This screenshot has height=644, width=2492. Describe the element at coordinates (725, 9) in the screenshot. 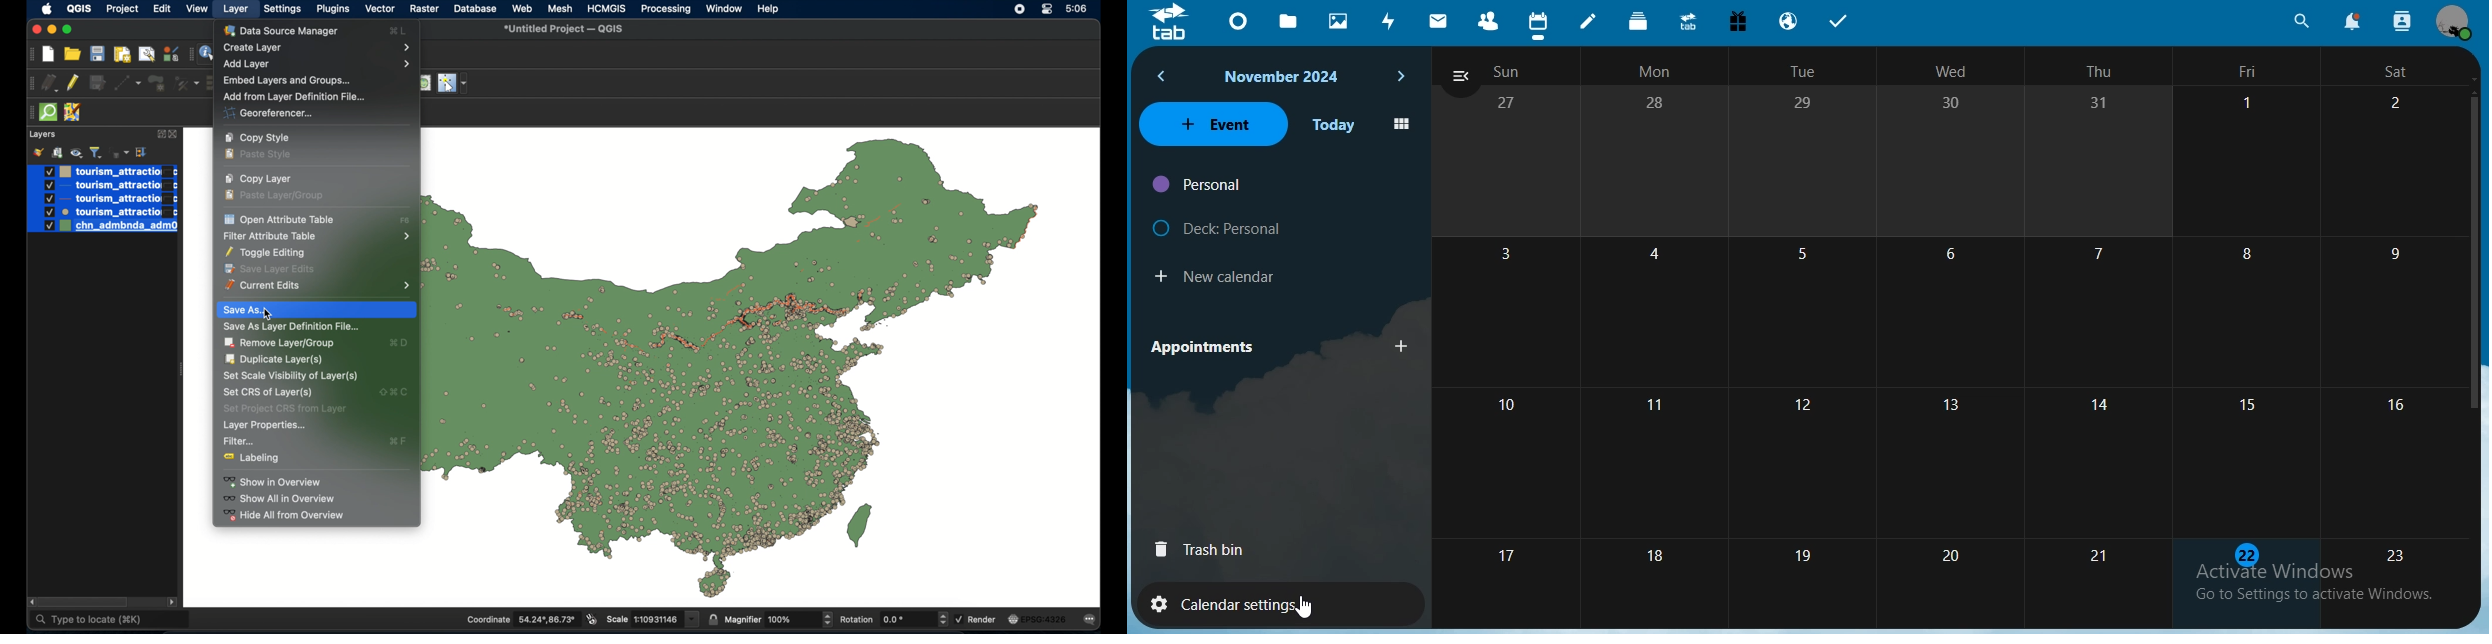

I see `window` at that location.